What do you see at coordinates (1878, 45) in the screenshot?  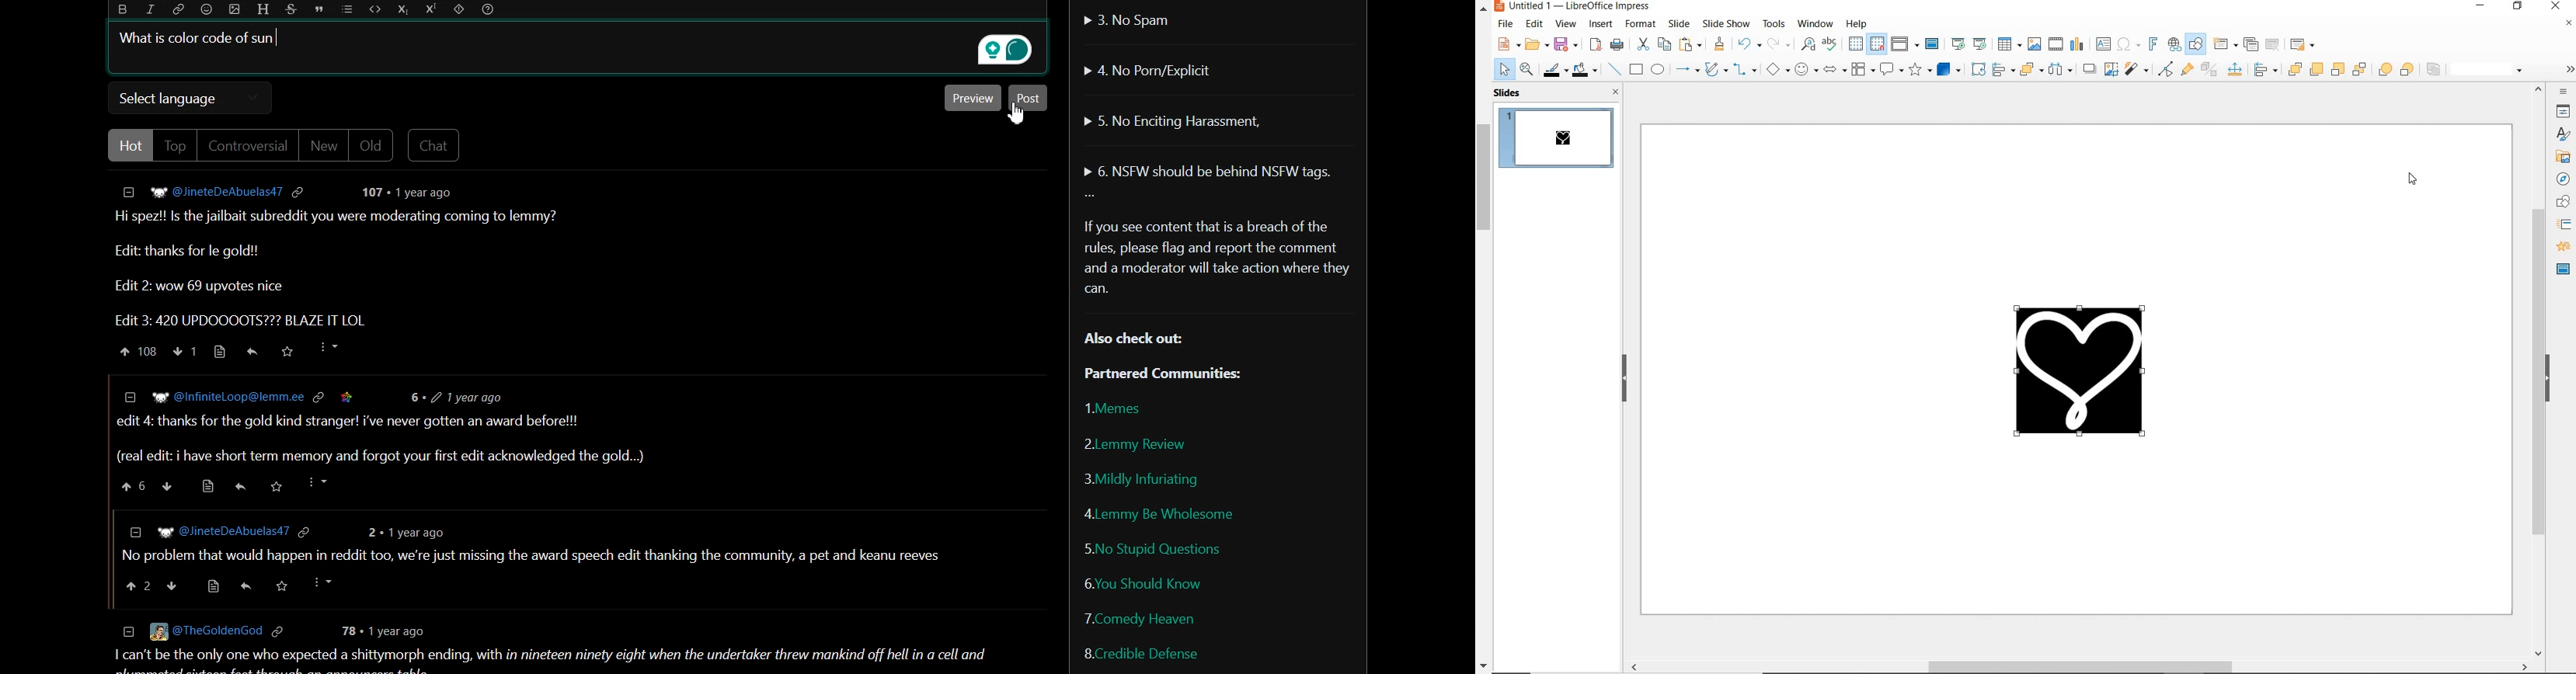 I see `snap to grid` at bounding box center [1878, 45].